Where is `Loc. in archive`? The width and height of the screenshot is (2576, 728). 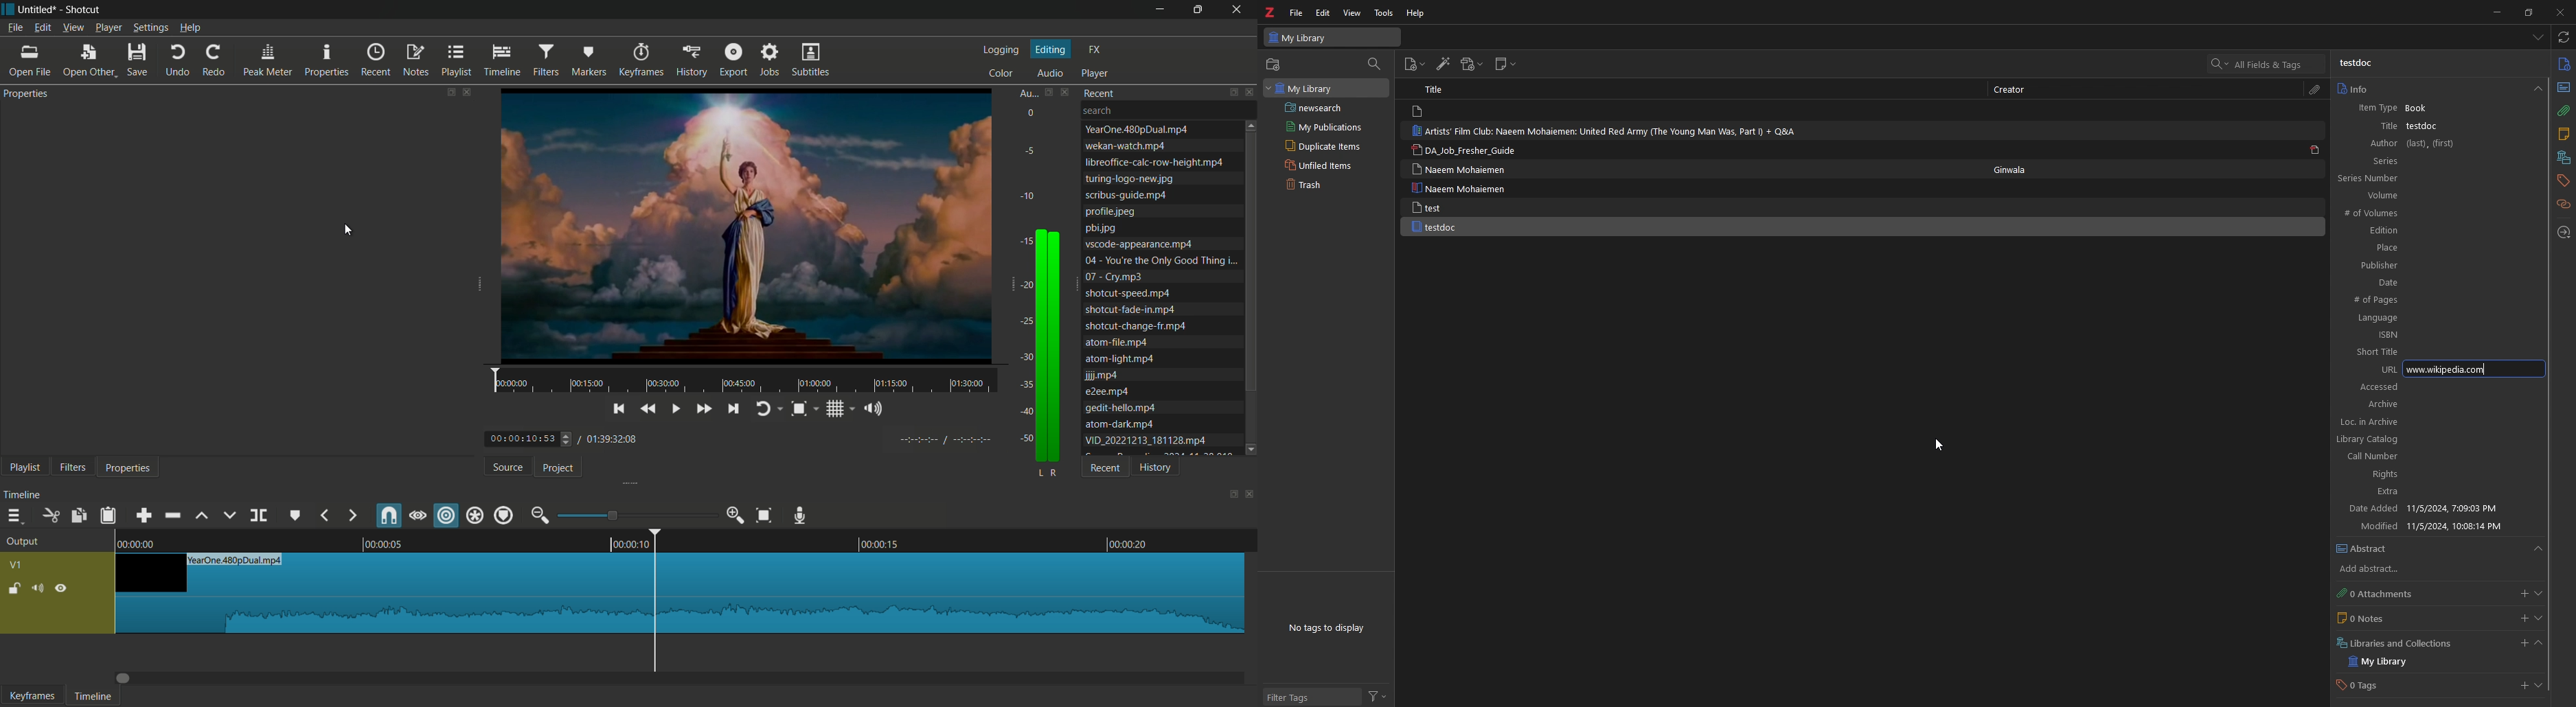 Loc. in archive is located at coordinates (2434, 422).